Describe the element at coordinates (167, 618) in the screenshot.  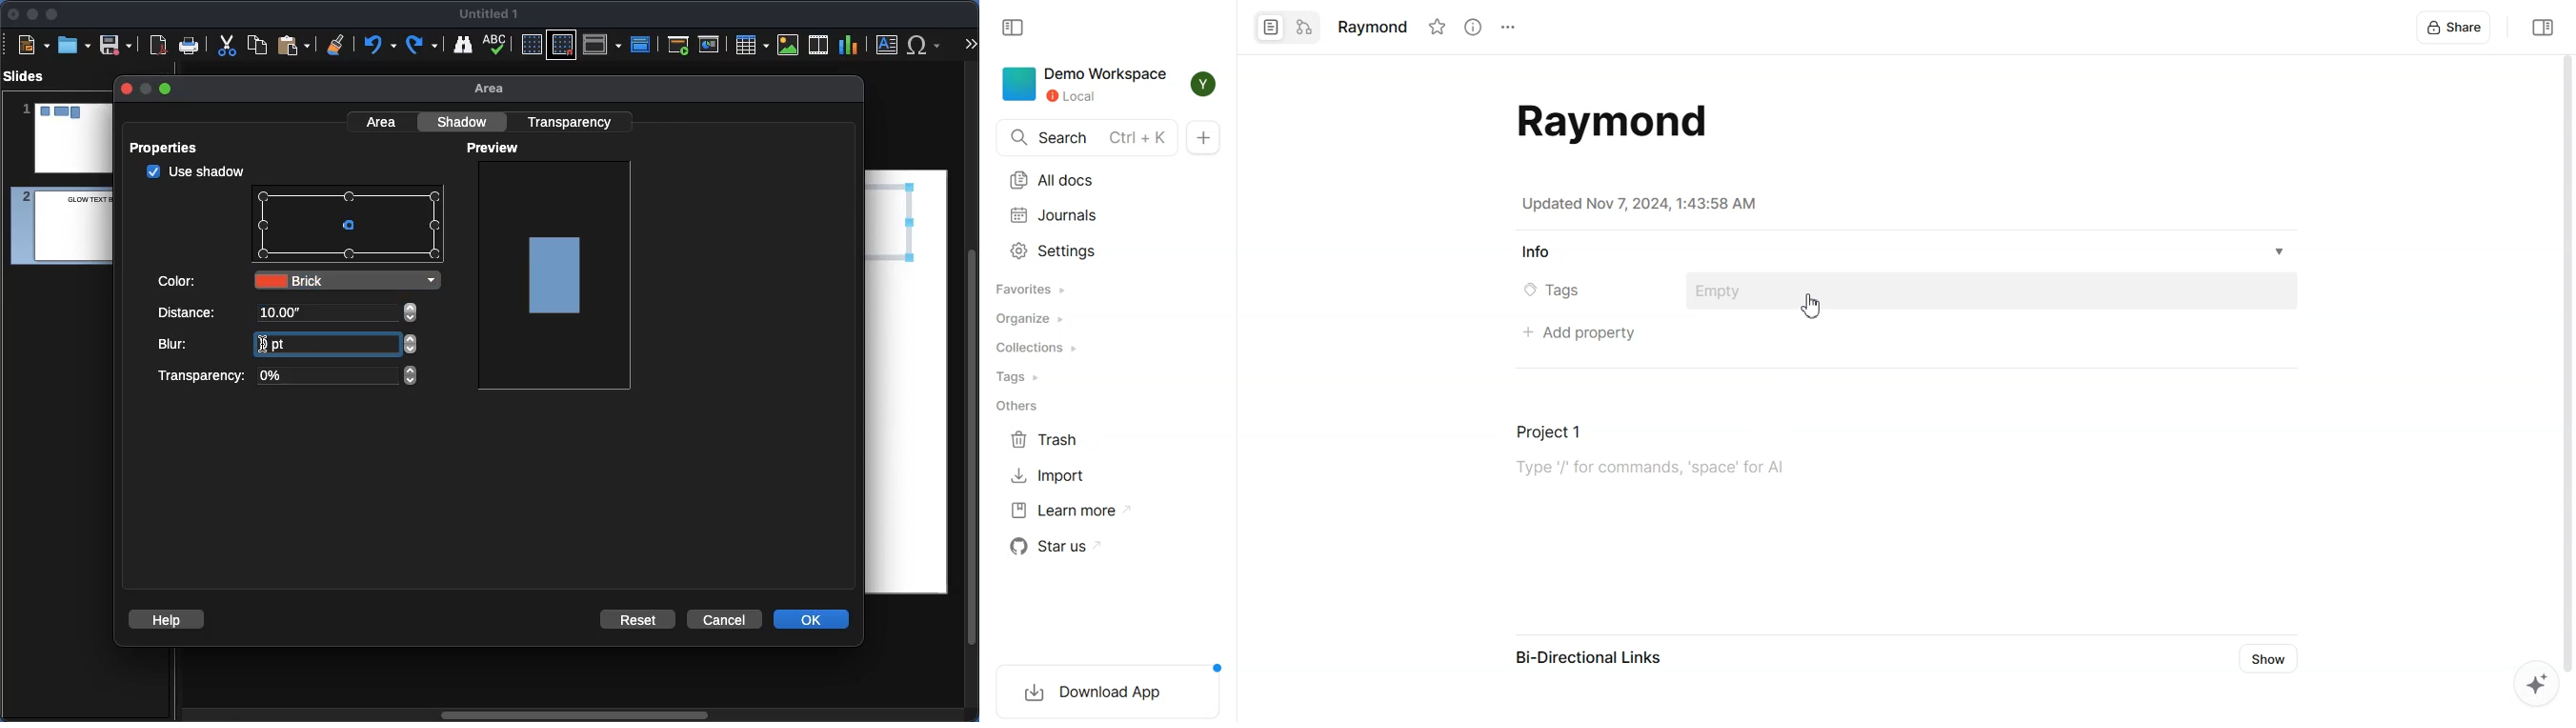
I see `Help` at that location.